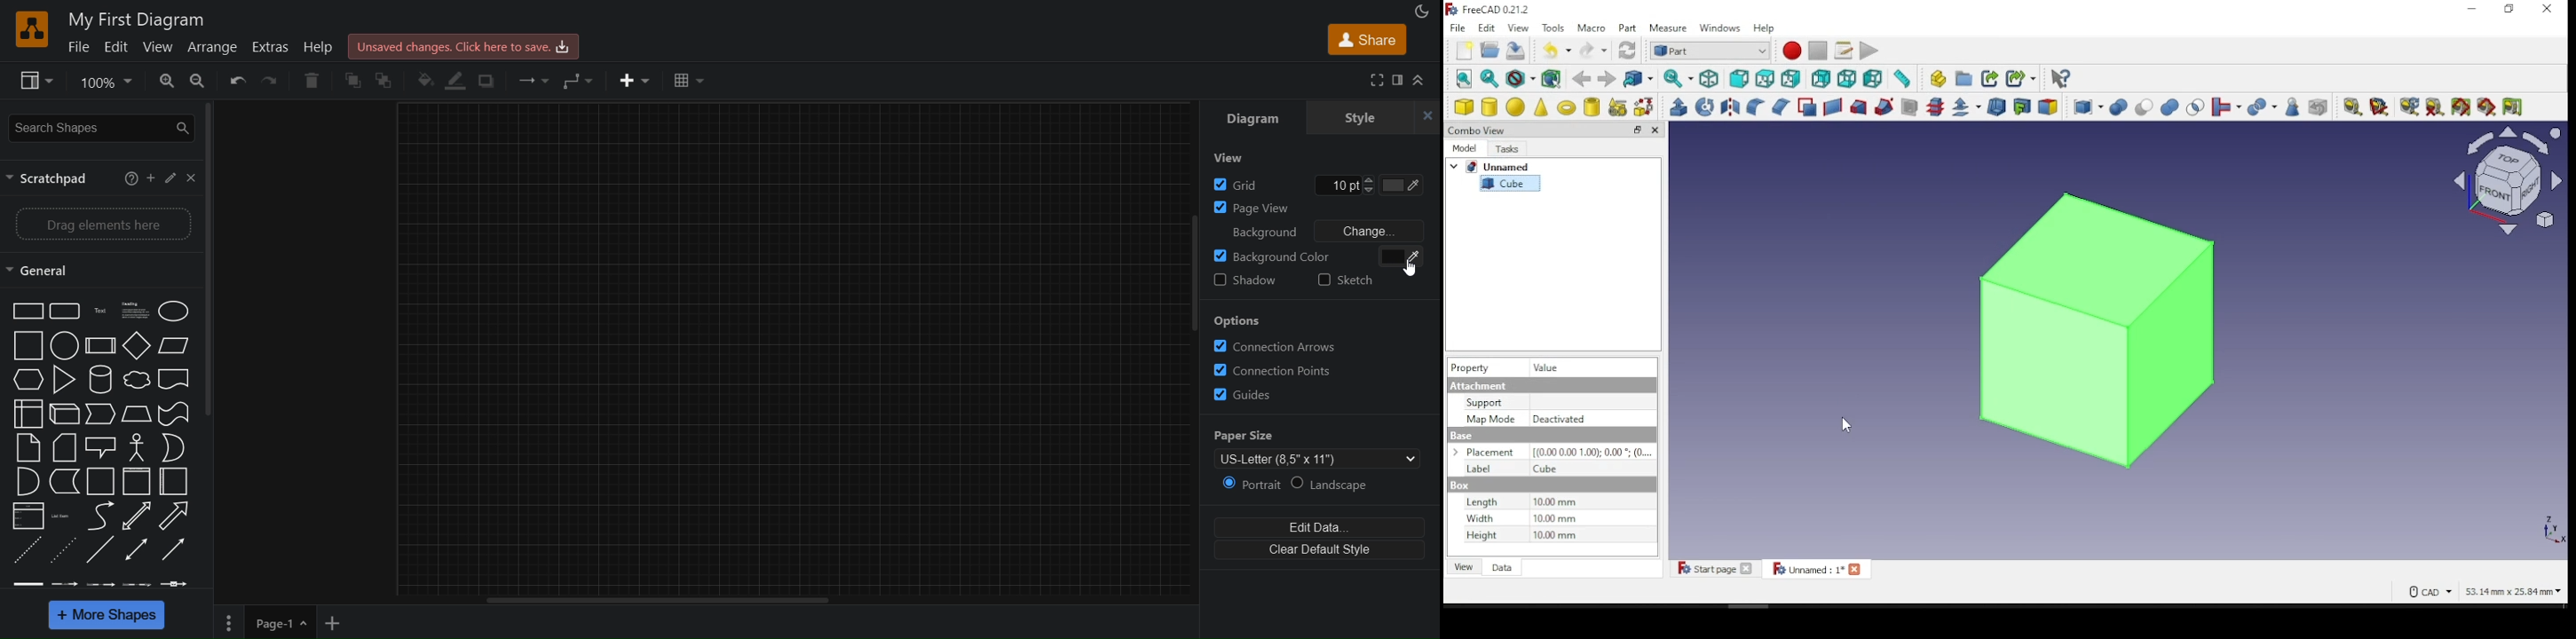 The height and width of the screenshot is (644, 2576). Describe the element at coordinates (1721, 29) in the screenshot. I see `windows` at that location.